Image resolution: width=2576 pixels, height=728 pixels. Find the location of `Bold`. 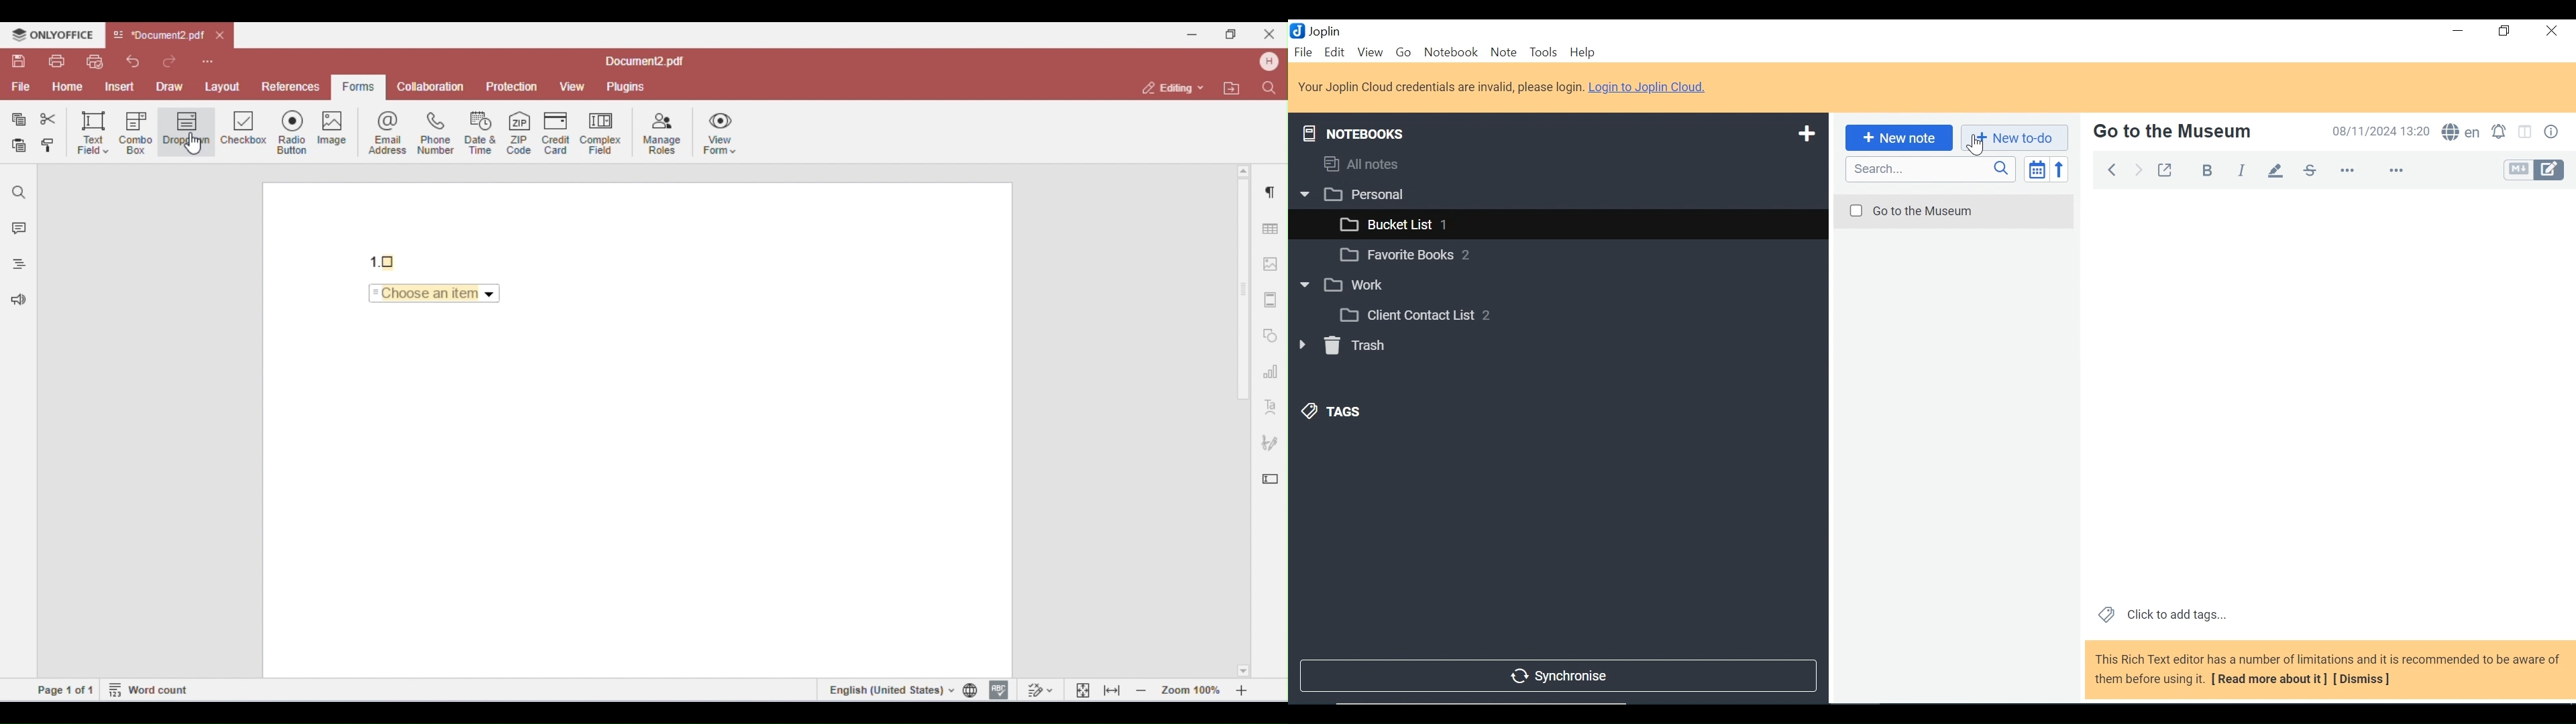

Bold is located at coordinates (2209, 171).